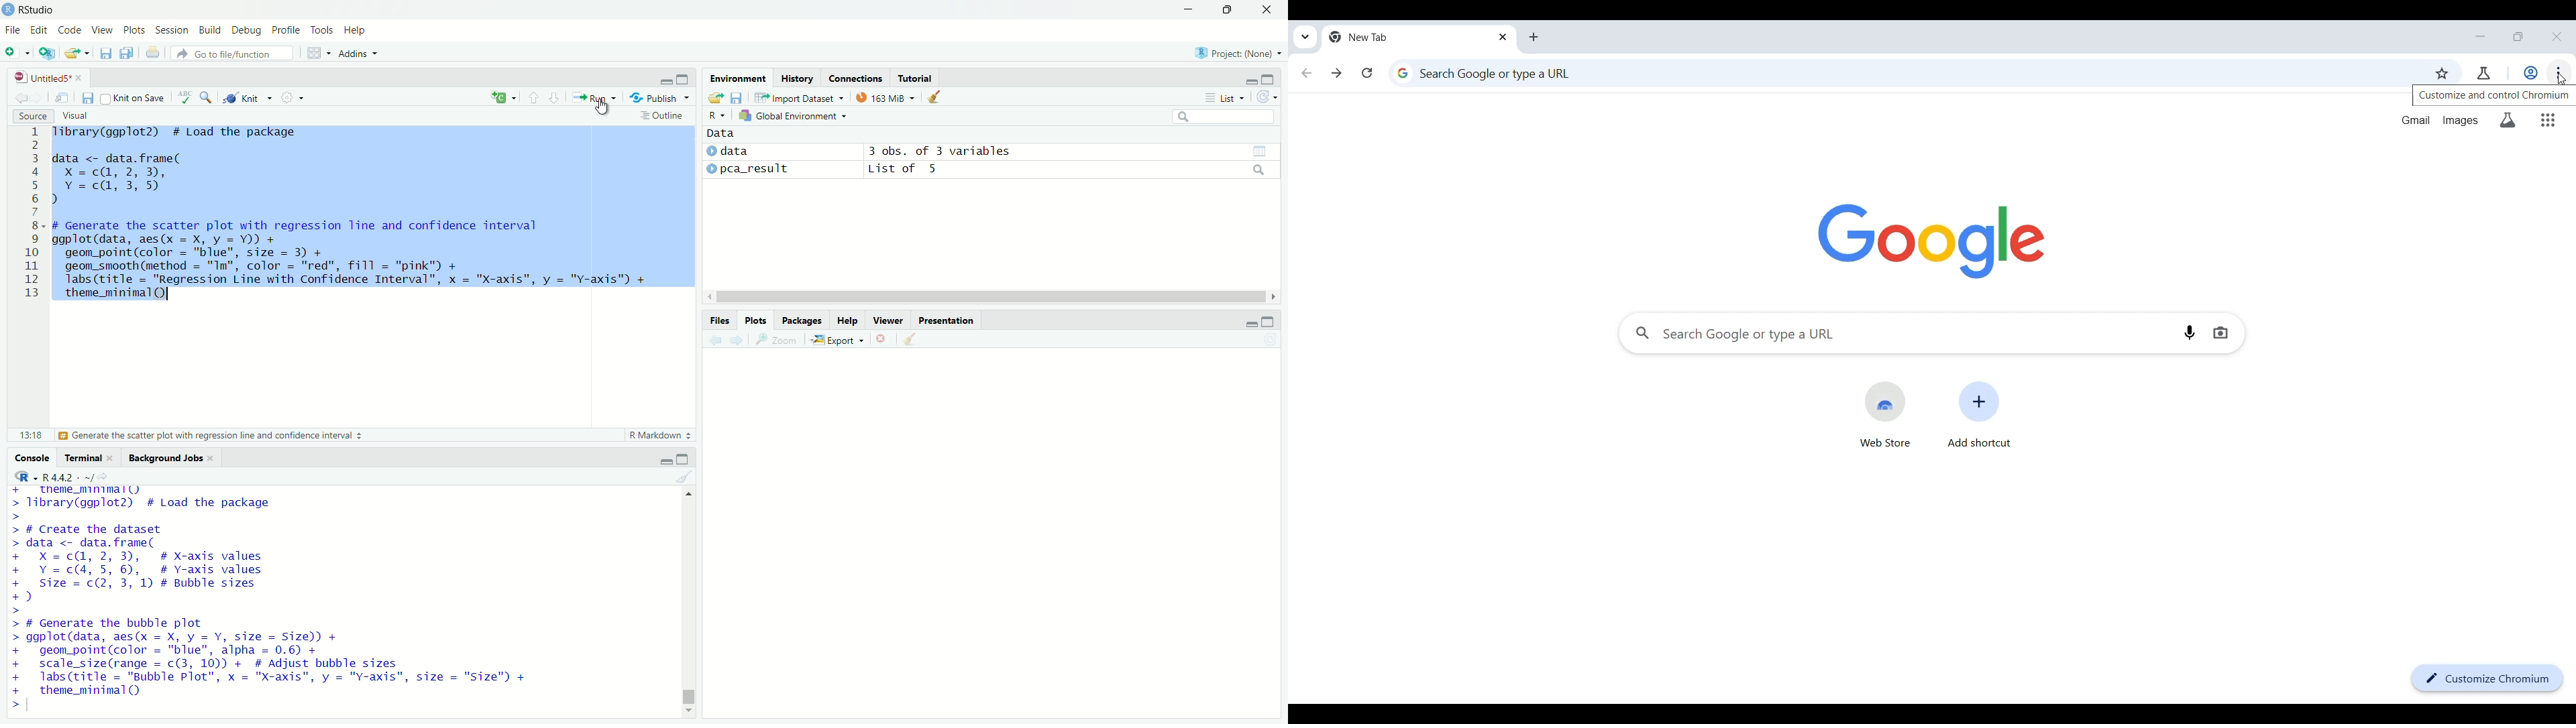 This screenshot has width=2576, height=728. Describe the element at coordinates (69, 29) in the screenshot. I see `Code` at that location.